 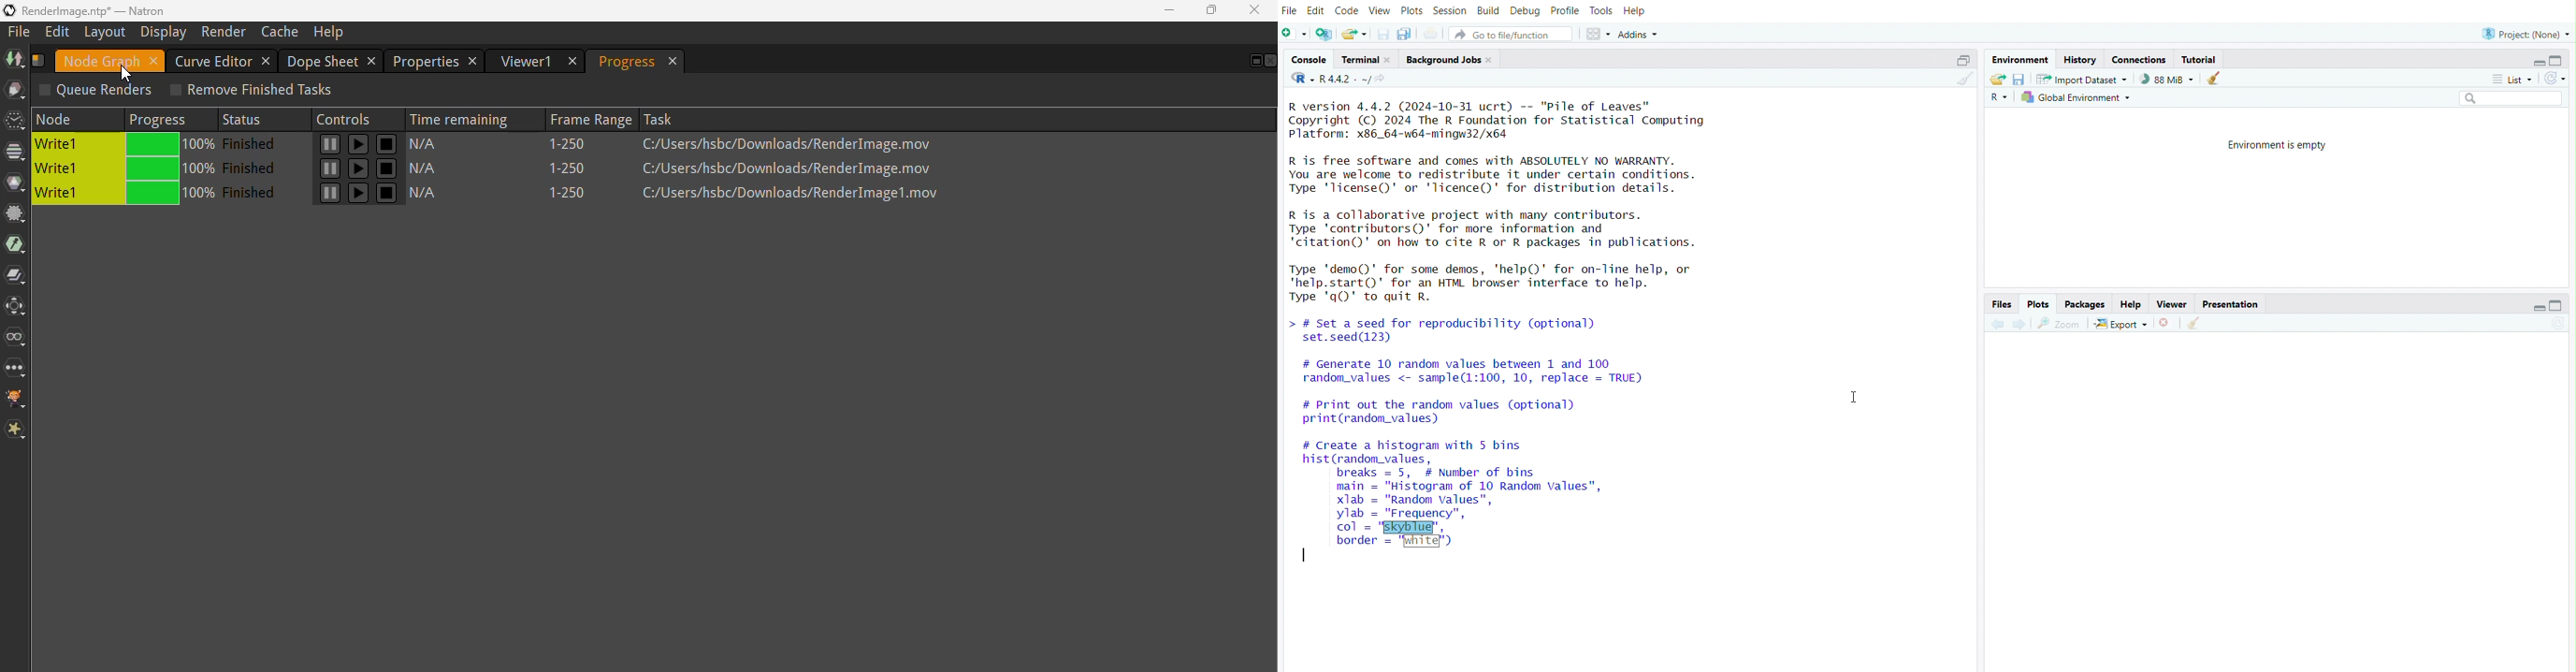 I want to click on console, so click(x=1303, y=58).